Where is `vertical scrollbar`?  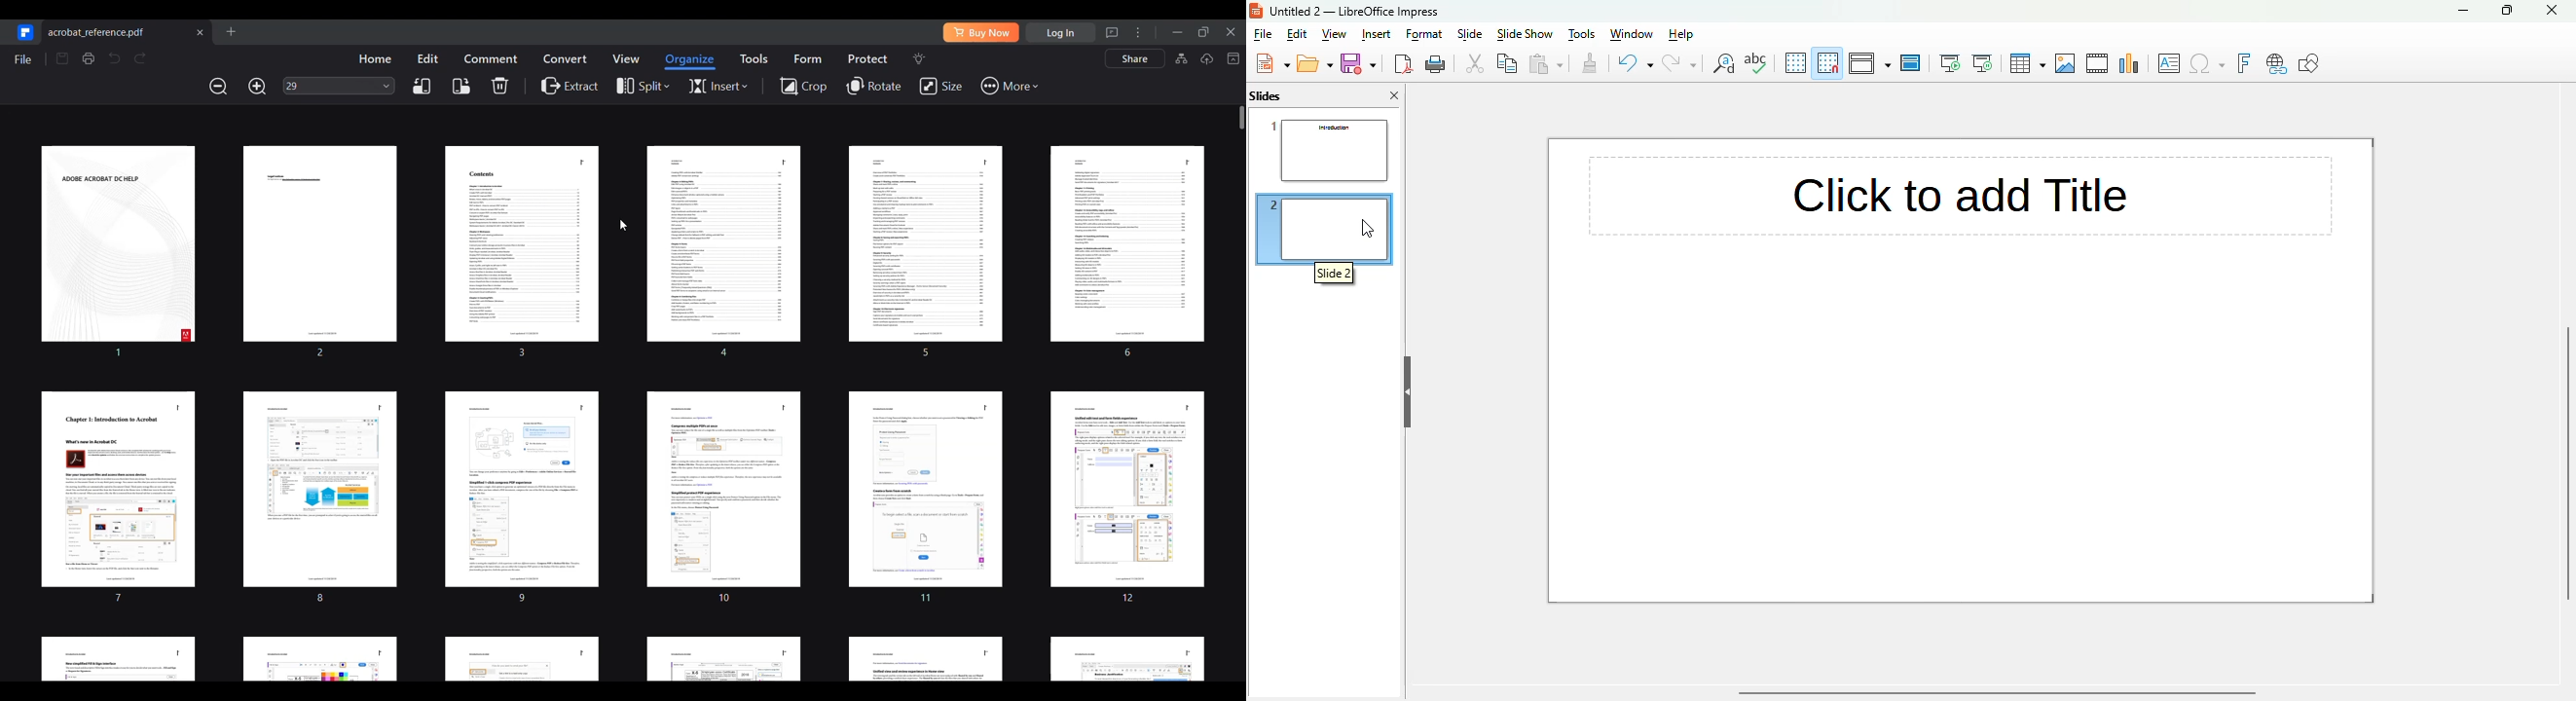 vertical scrollbar is located at coordinates (2572, 465).